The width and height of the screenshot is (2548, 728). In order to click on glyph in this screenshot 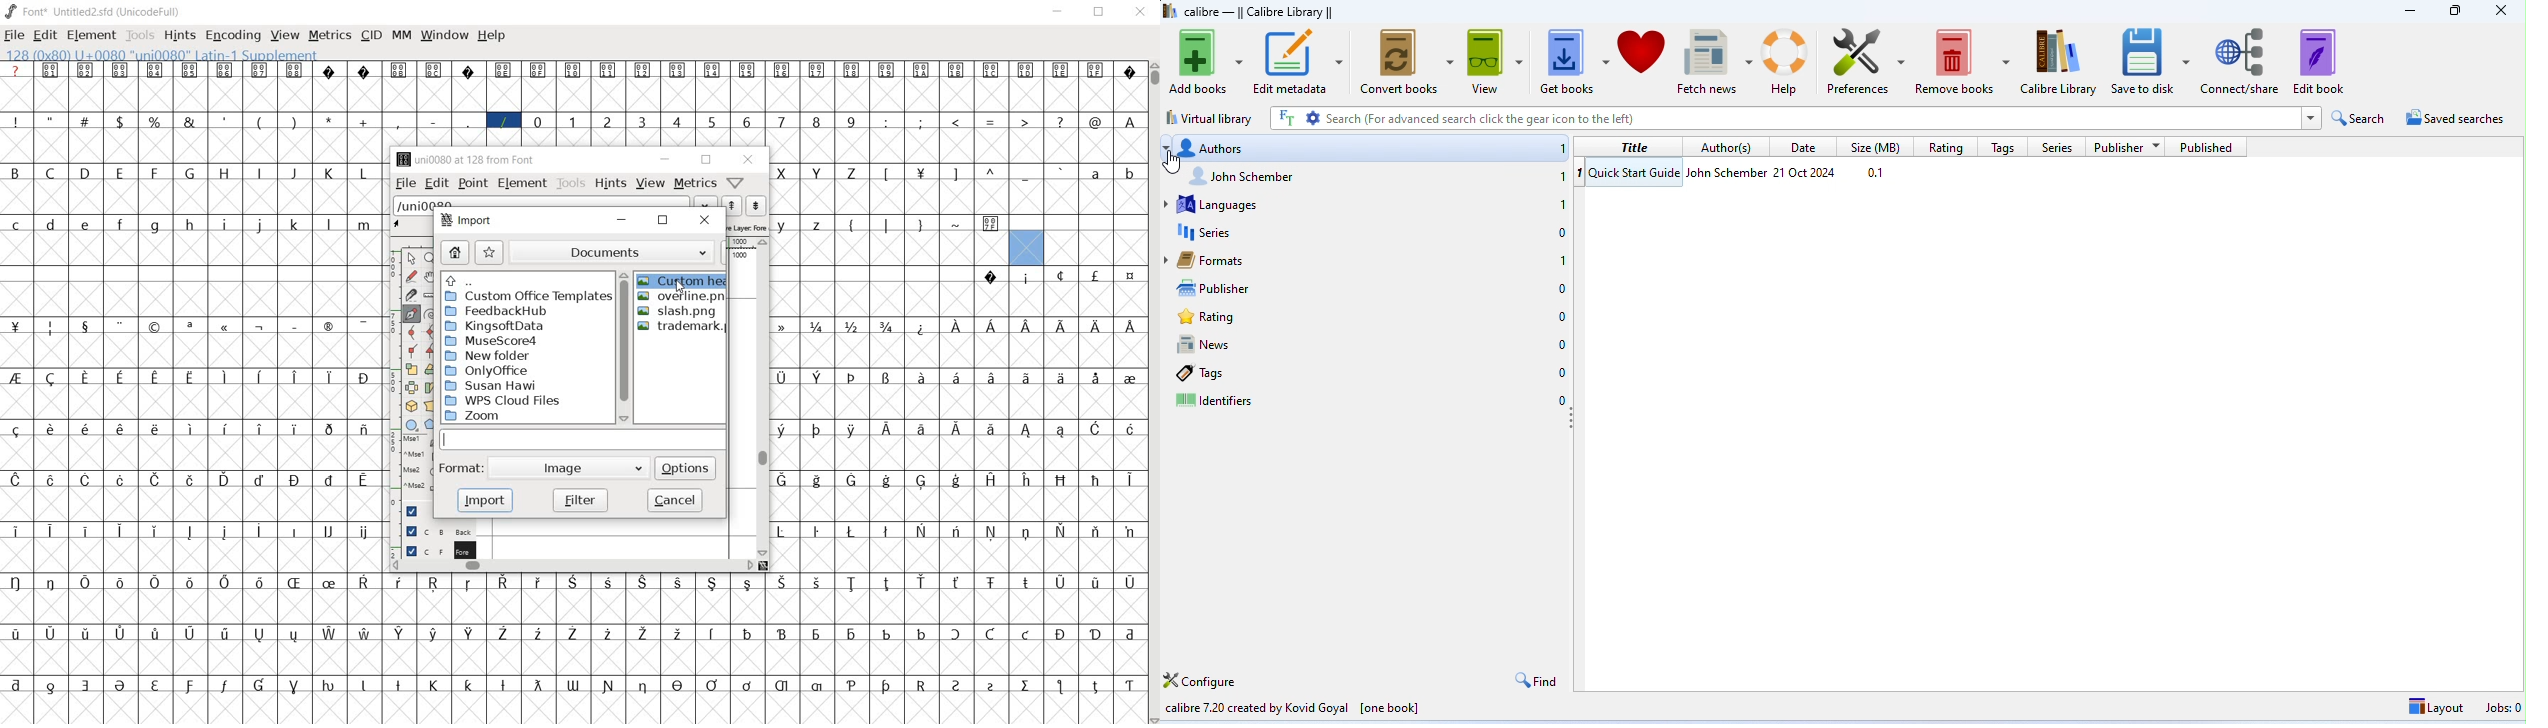, I will do `click(1132, 326)`.